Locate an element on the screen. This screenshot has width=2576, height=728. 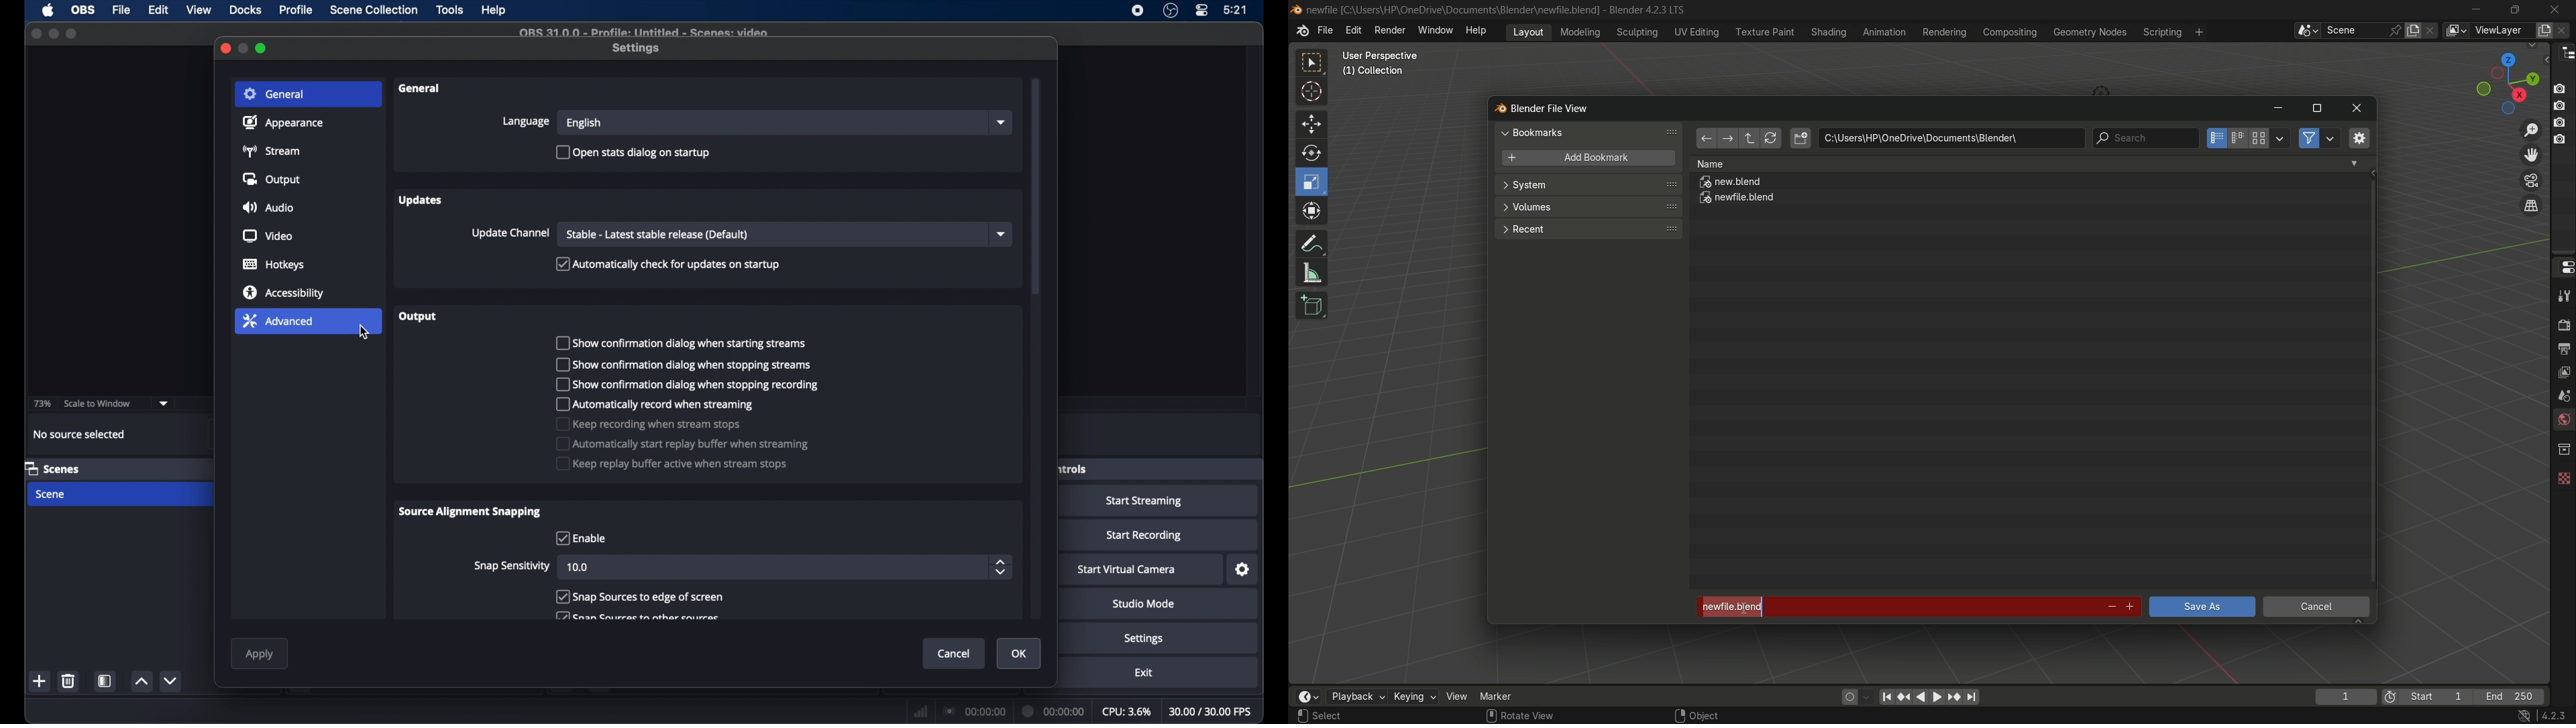
control center is located at coordinates (1201, 11).